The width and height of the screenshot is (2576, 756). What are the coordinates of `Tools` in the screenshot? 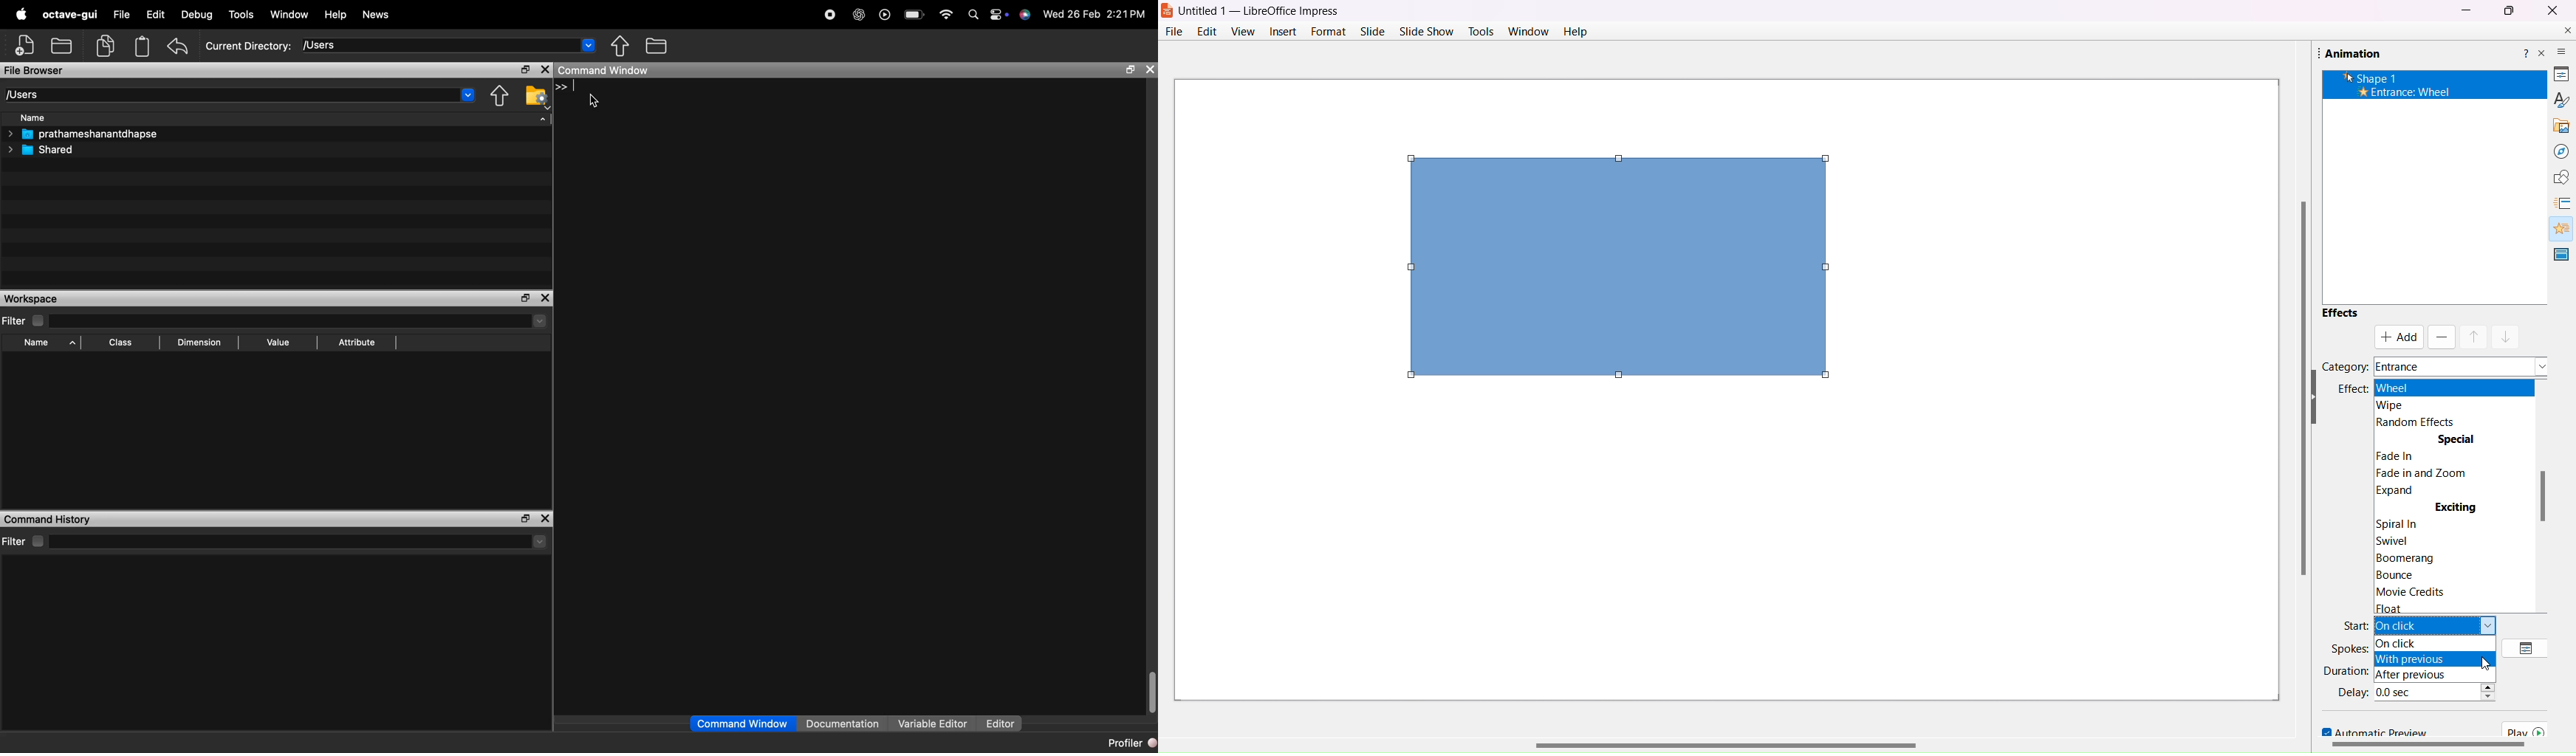 It's located at (1481, 30).